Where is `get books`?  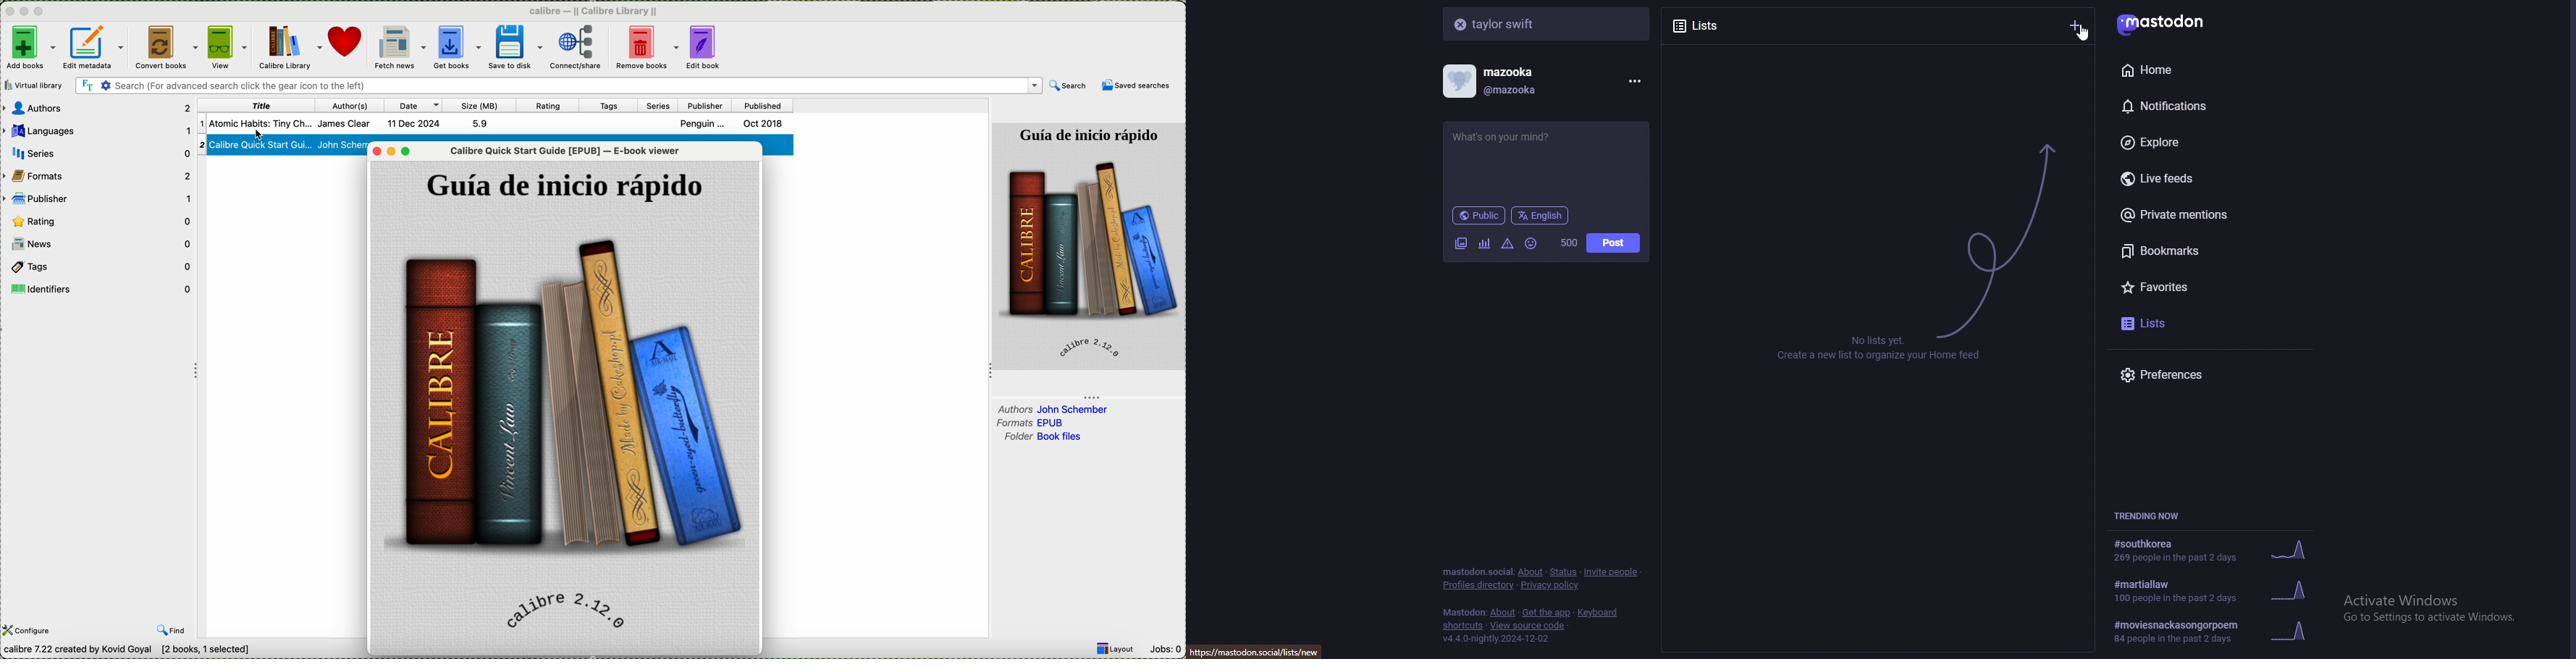
get books is located at coordinates (457, 48).